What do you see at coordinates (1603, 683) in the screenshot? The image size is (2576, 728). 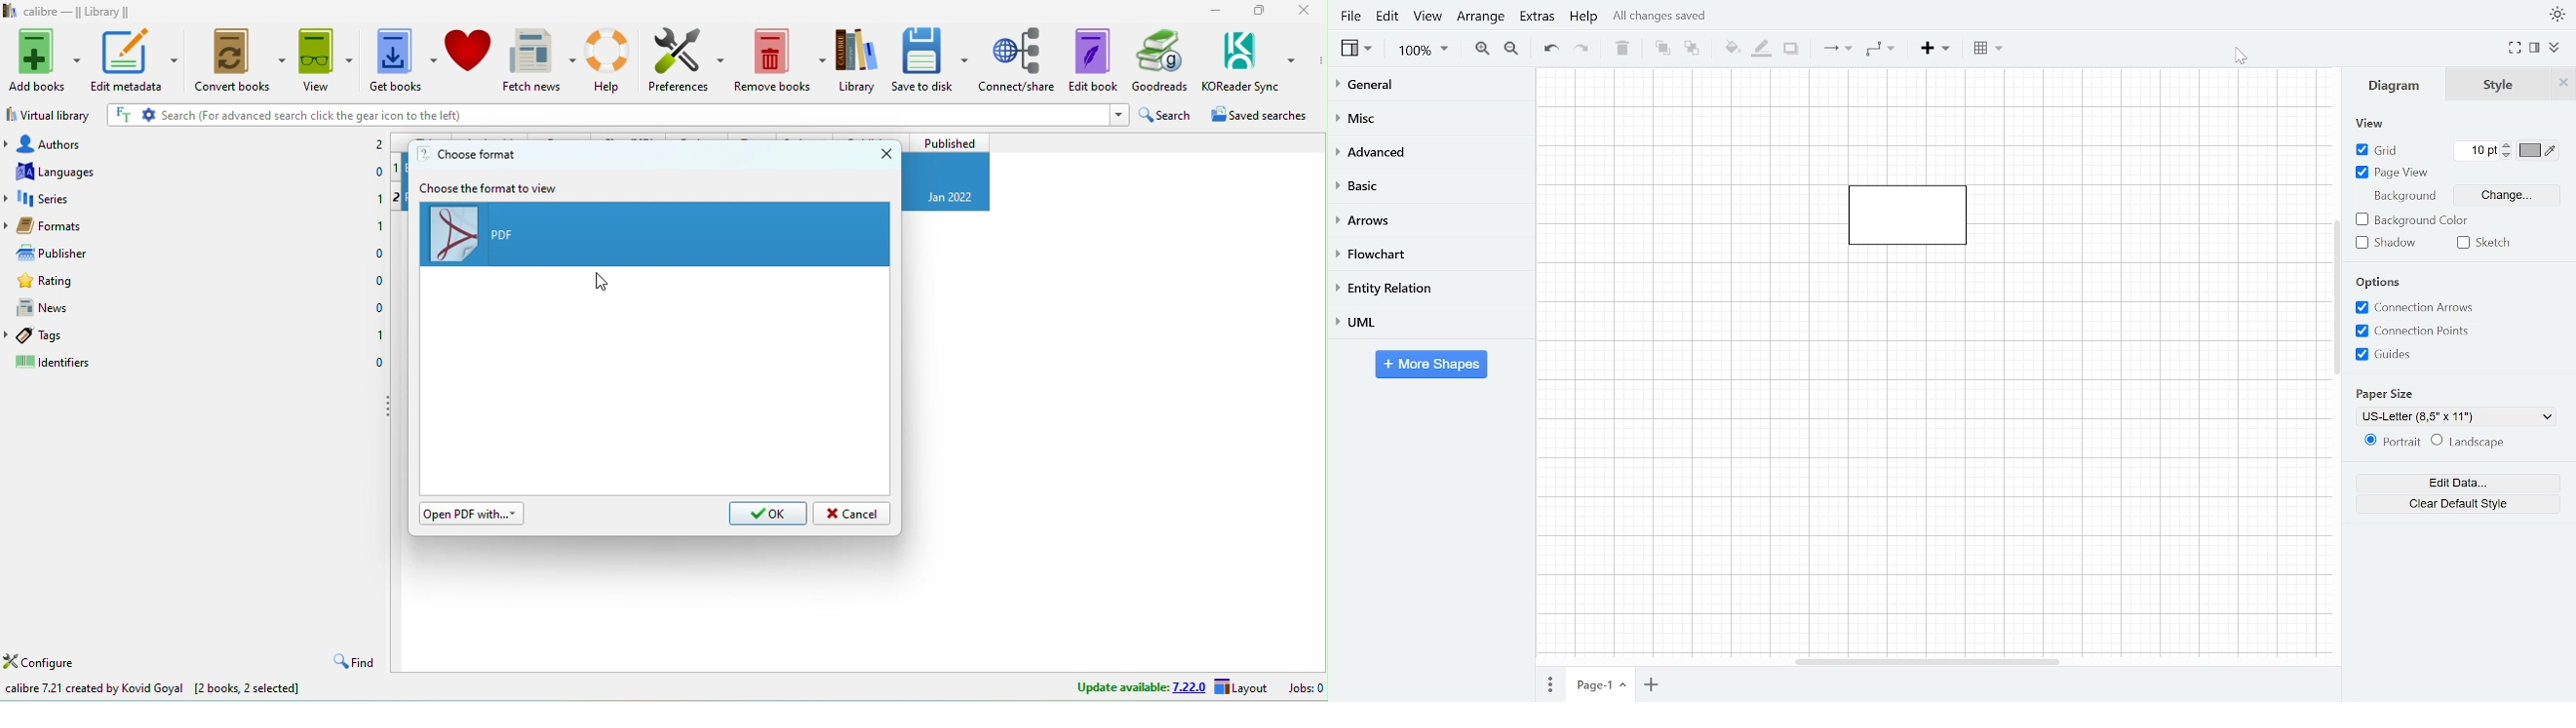 I see `Current page` at bounding box center [1603, 683].